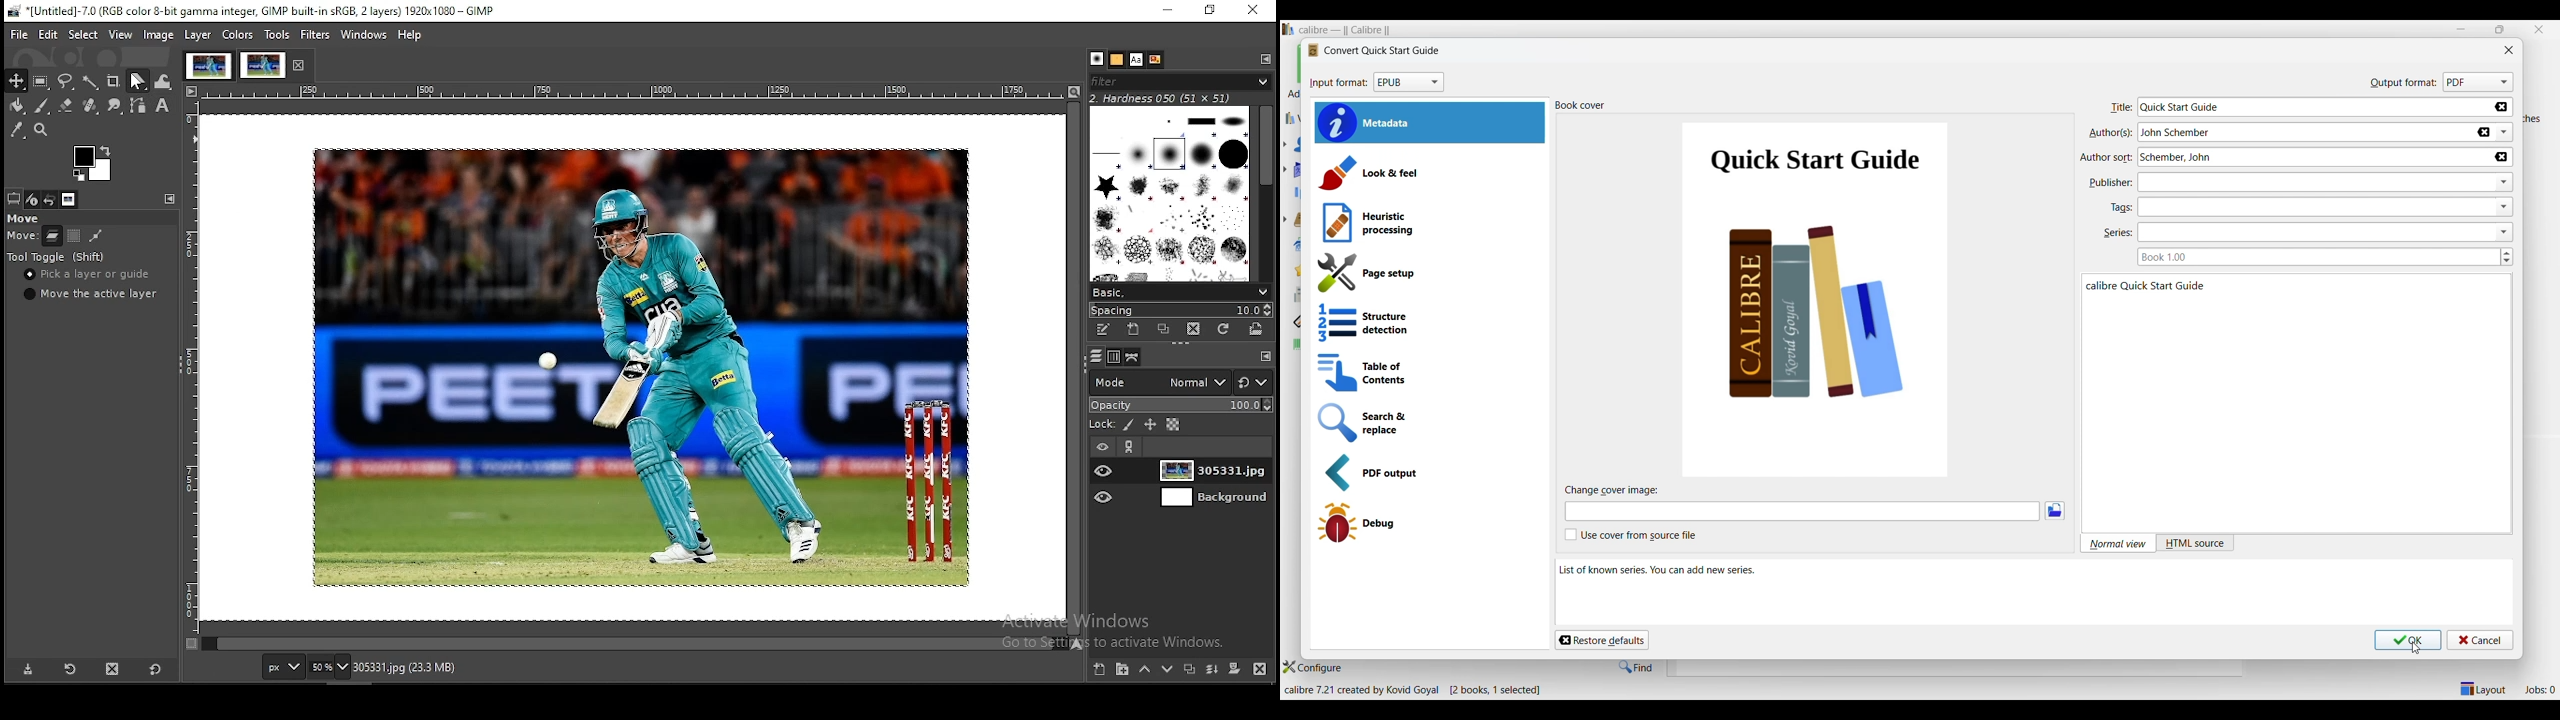 Image resolution: width=2576 pixels, height=728 pixels. What do you see at coordinates (1373, 51) in the screenshot?
I see `Logo and title of window` at bounding box center [1373, 51].